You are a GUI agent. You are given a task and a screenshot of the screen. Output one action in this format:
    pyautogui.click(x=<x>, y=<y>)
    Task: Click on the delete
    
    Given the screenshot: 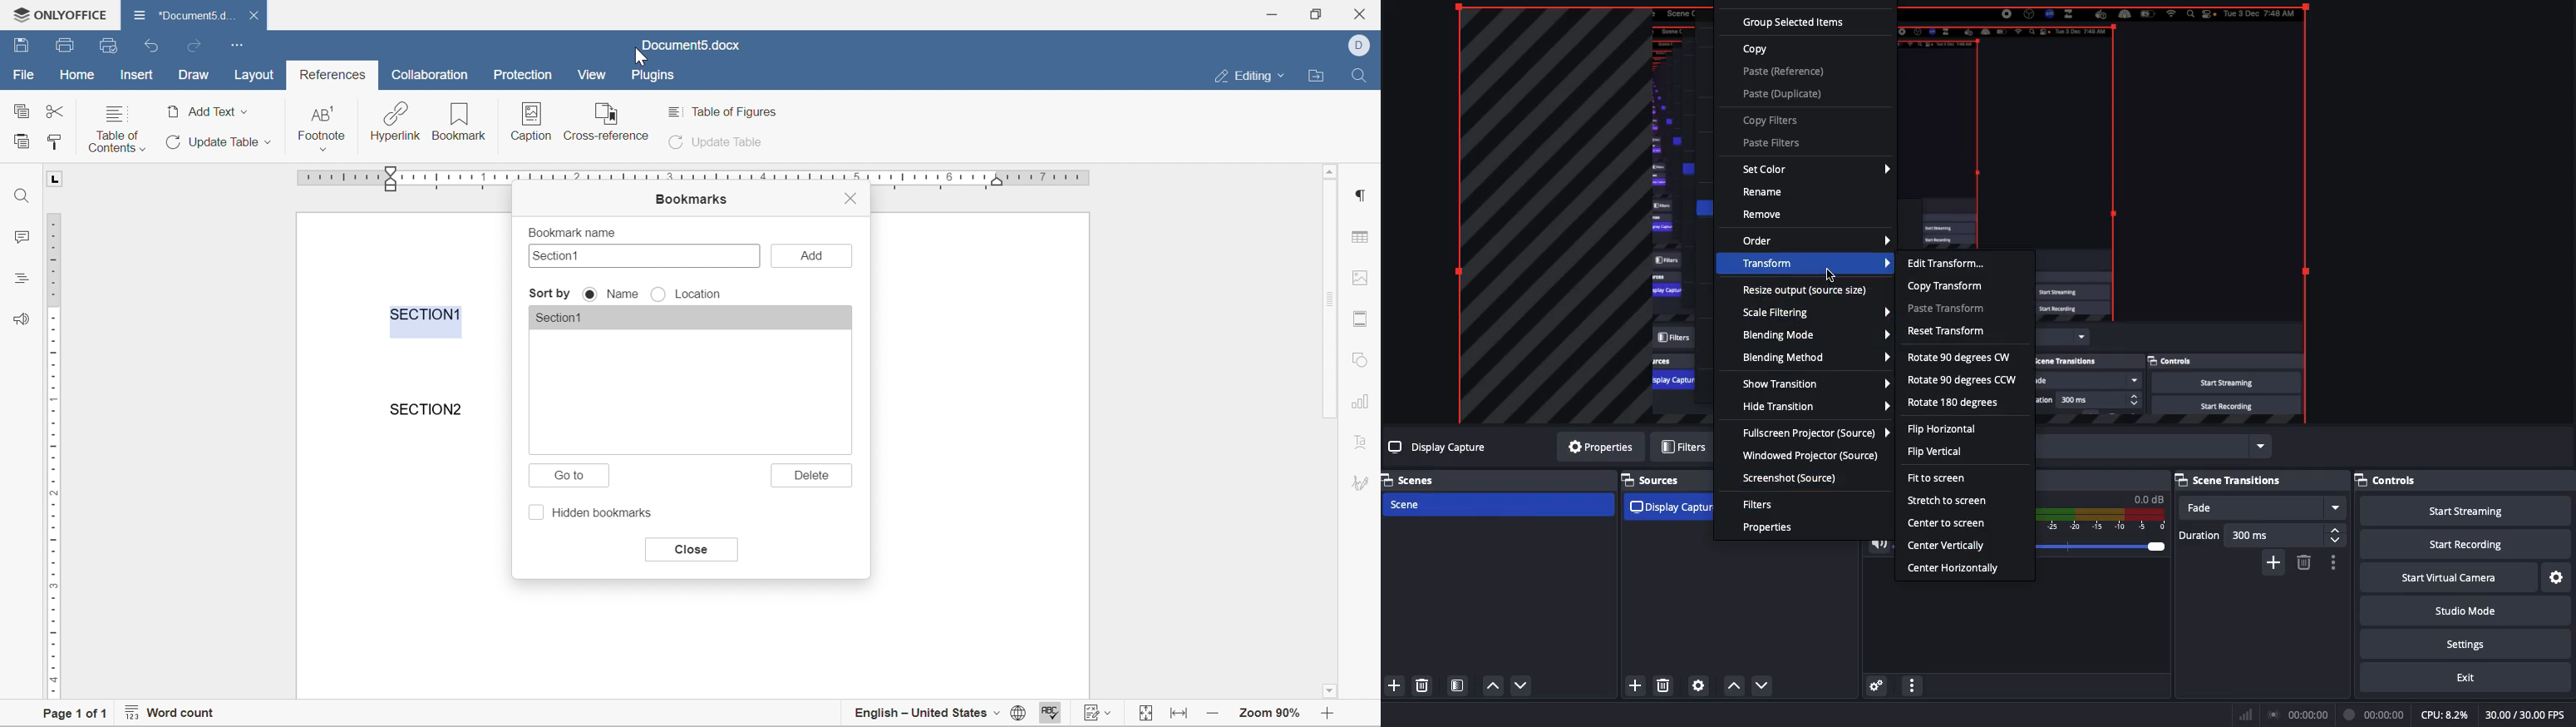 What is the action you would take?
    pyautogui.click(x=2306, y=566)
    